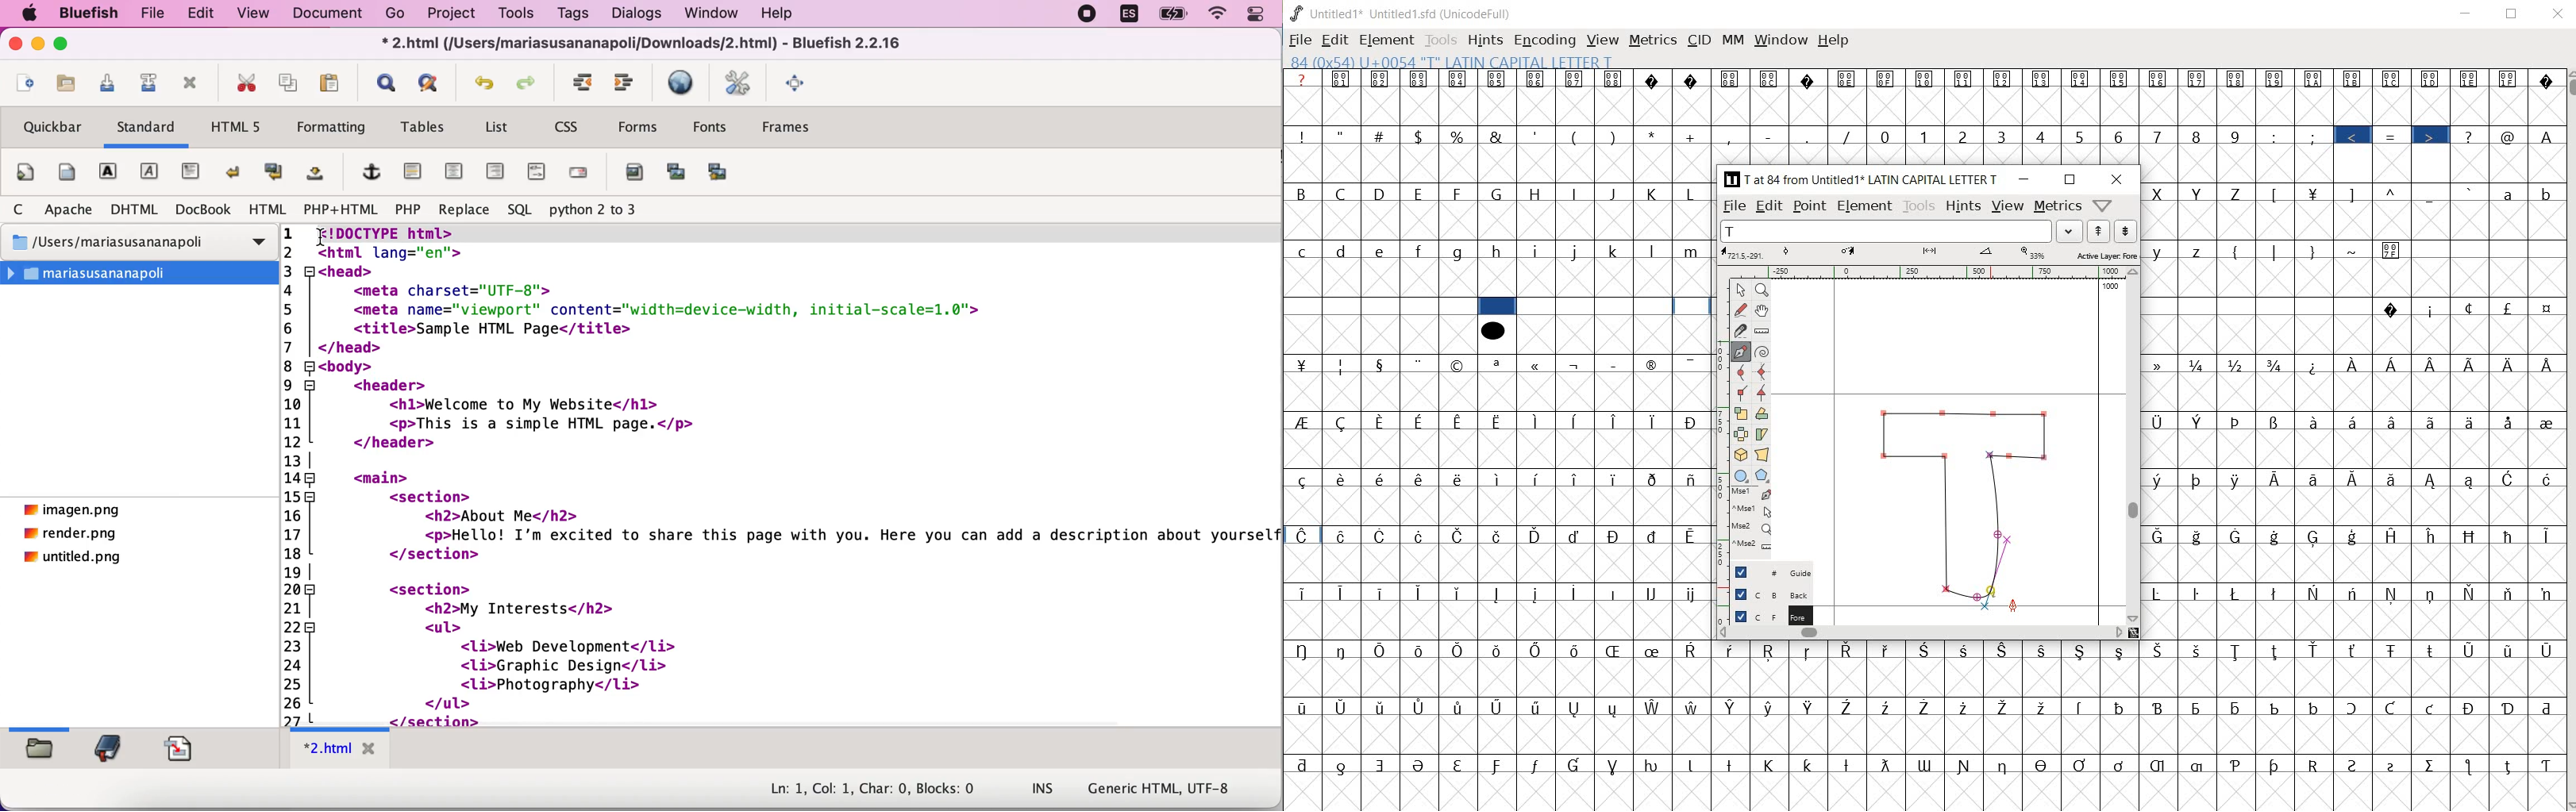  I want to click on *2.html, so click(340, 751).